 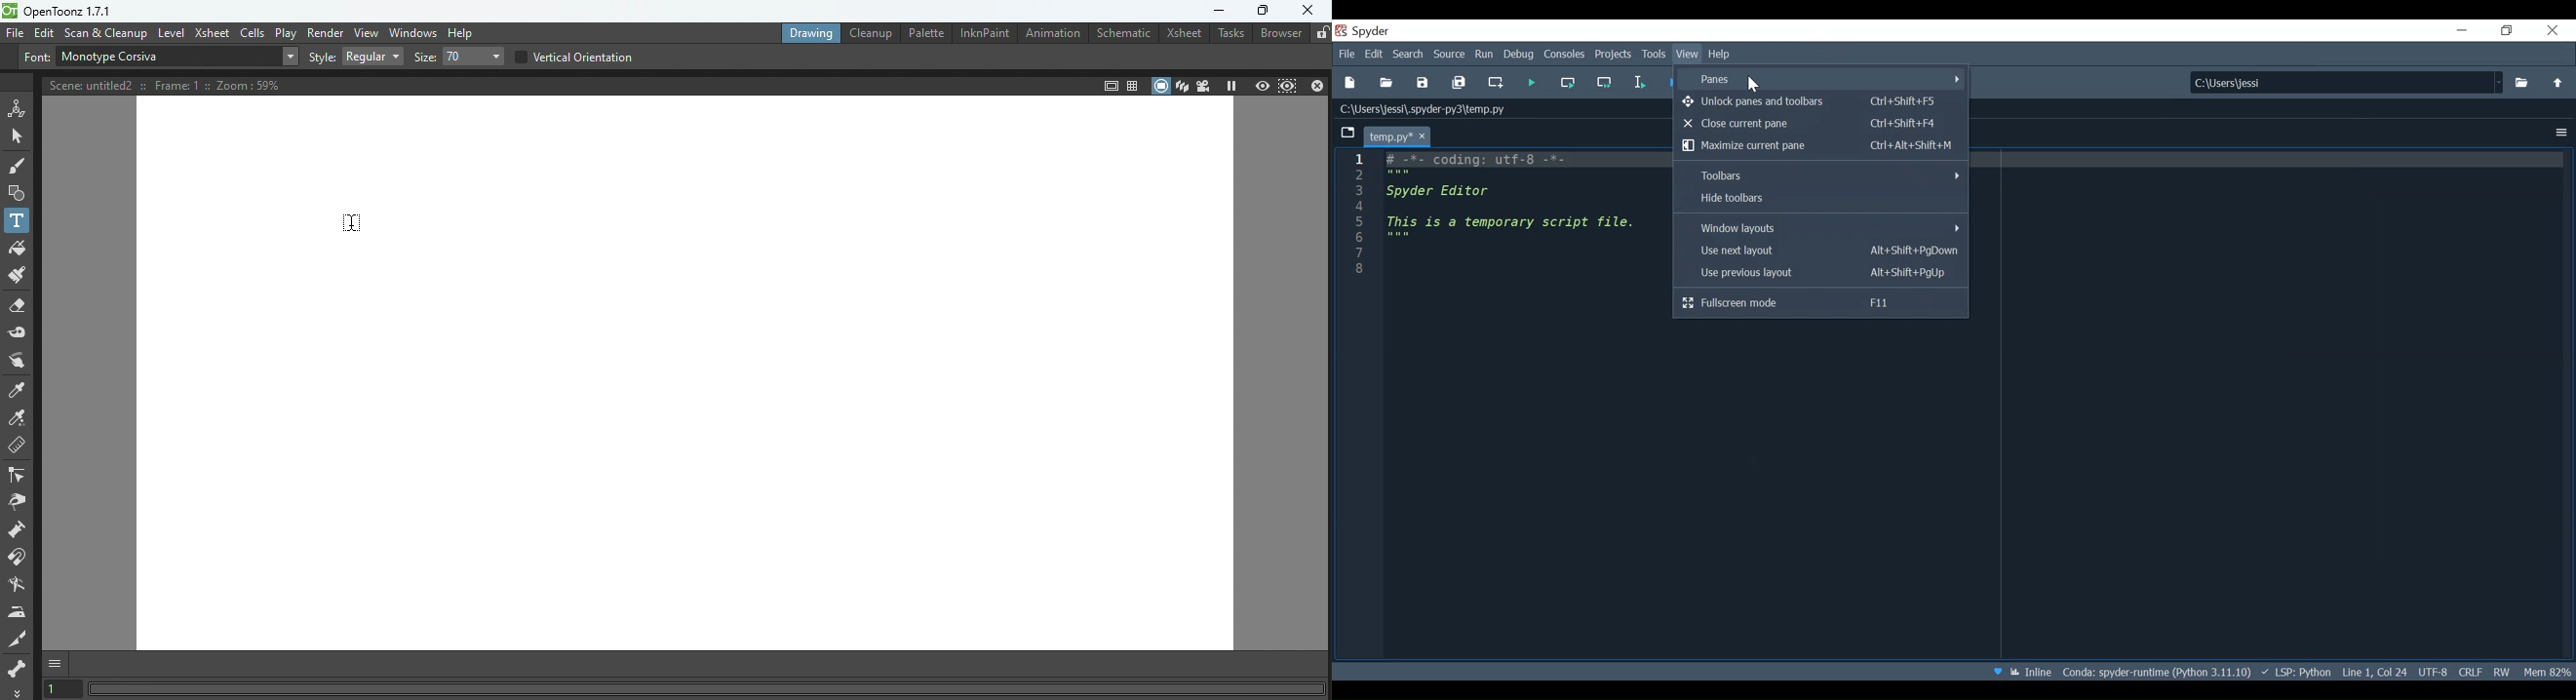 What do you see at coordinates (2470, 670) in the screenshot?
I see `File EQL Status` at bounding box center [2470, 670].